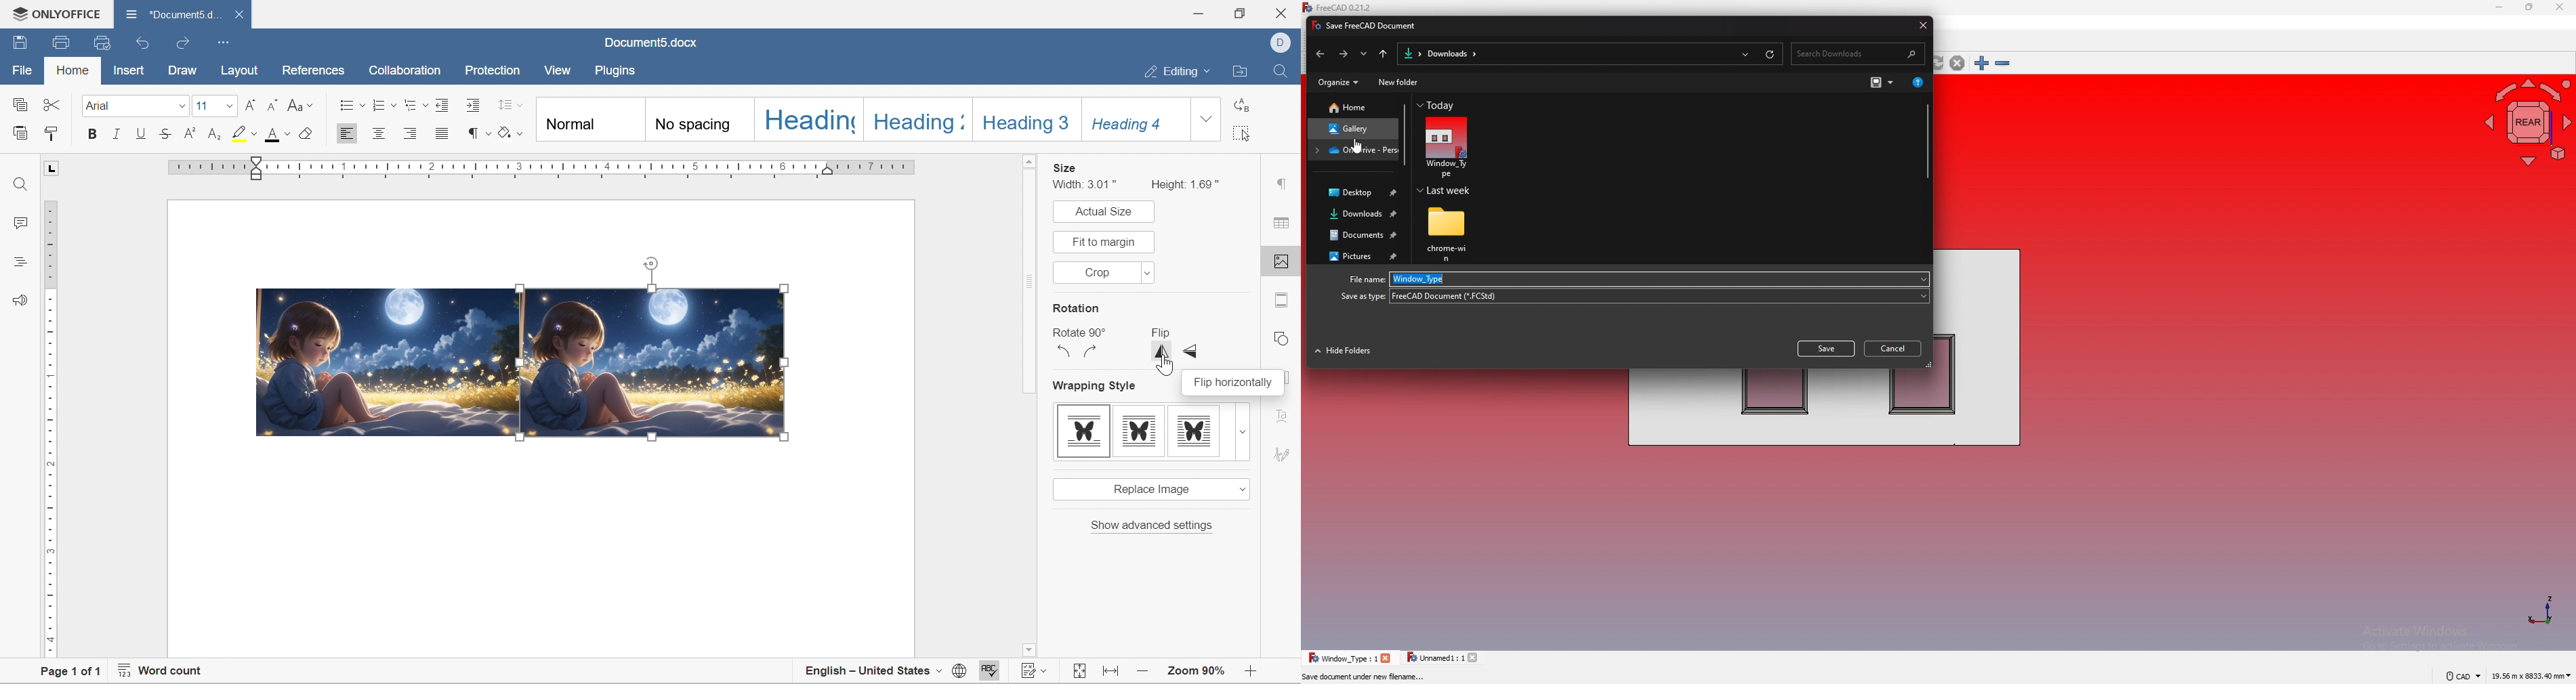 This screenshot has height=700, width=2576. I want to click on Downloads, so click(1451, 54).